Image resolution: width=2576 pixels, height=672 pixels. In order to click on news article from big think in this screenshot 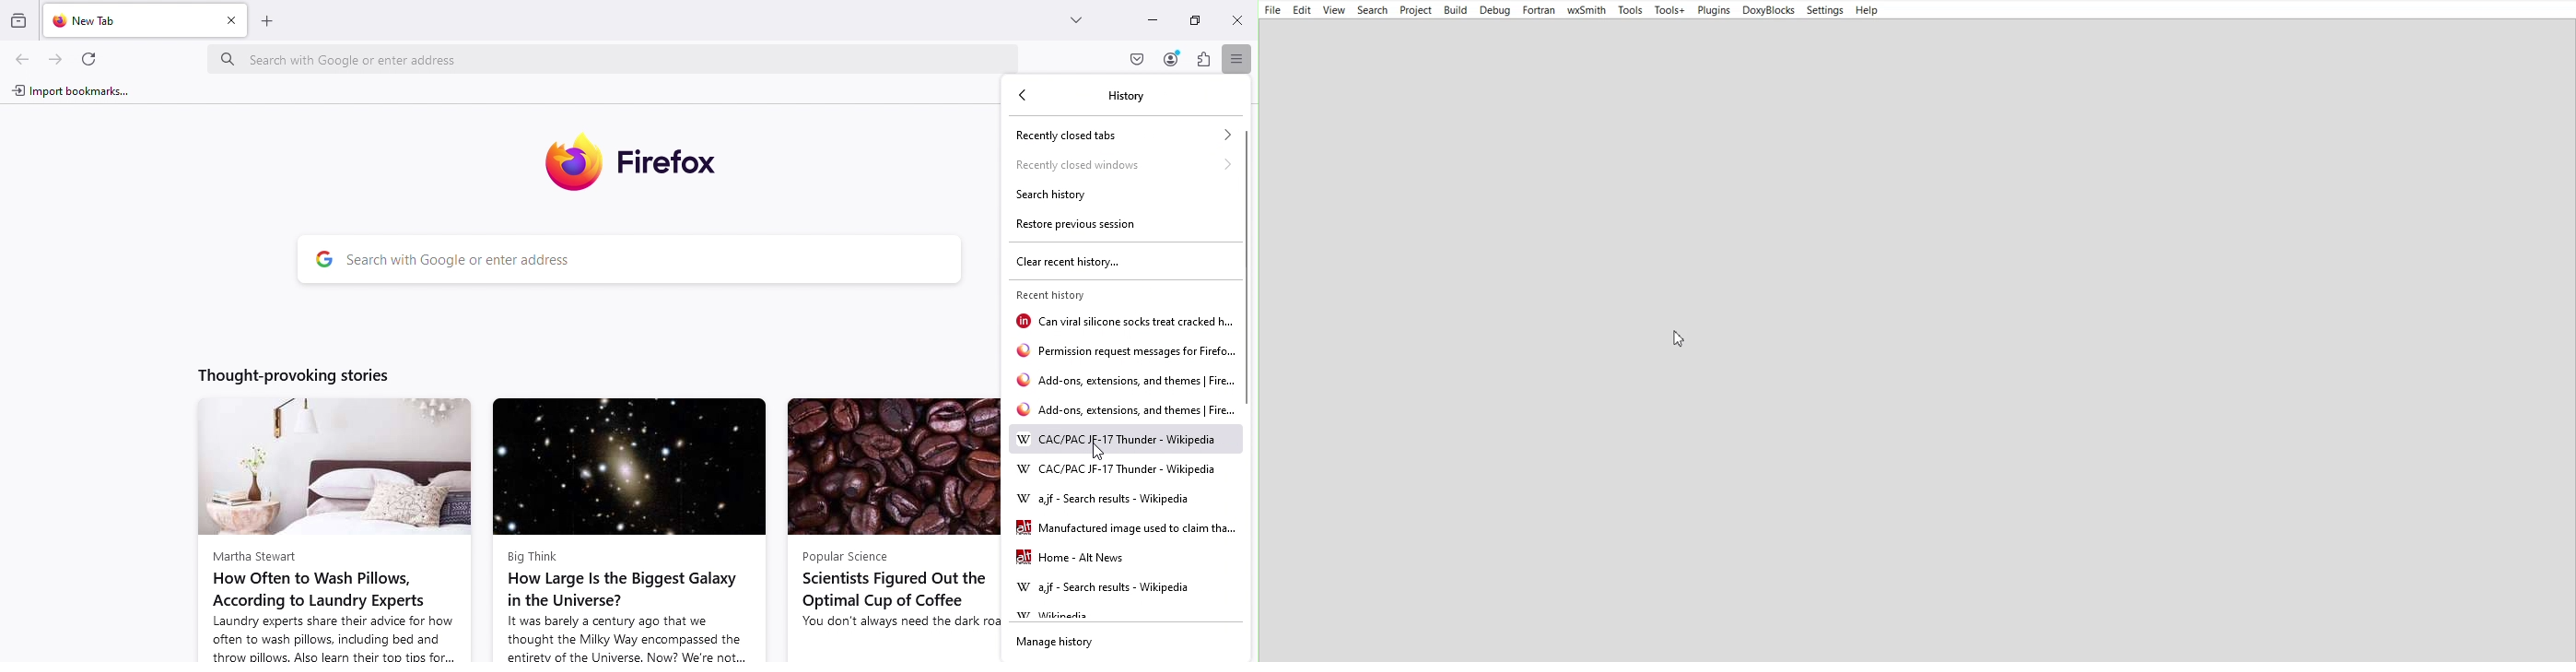, I will do `click(627, 528)`.